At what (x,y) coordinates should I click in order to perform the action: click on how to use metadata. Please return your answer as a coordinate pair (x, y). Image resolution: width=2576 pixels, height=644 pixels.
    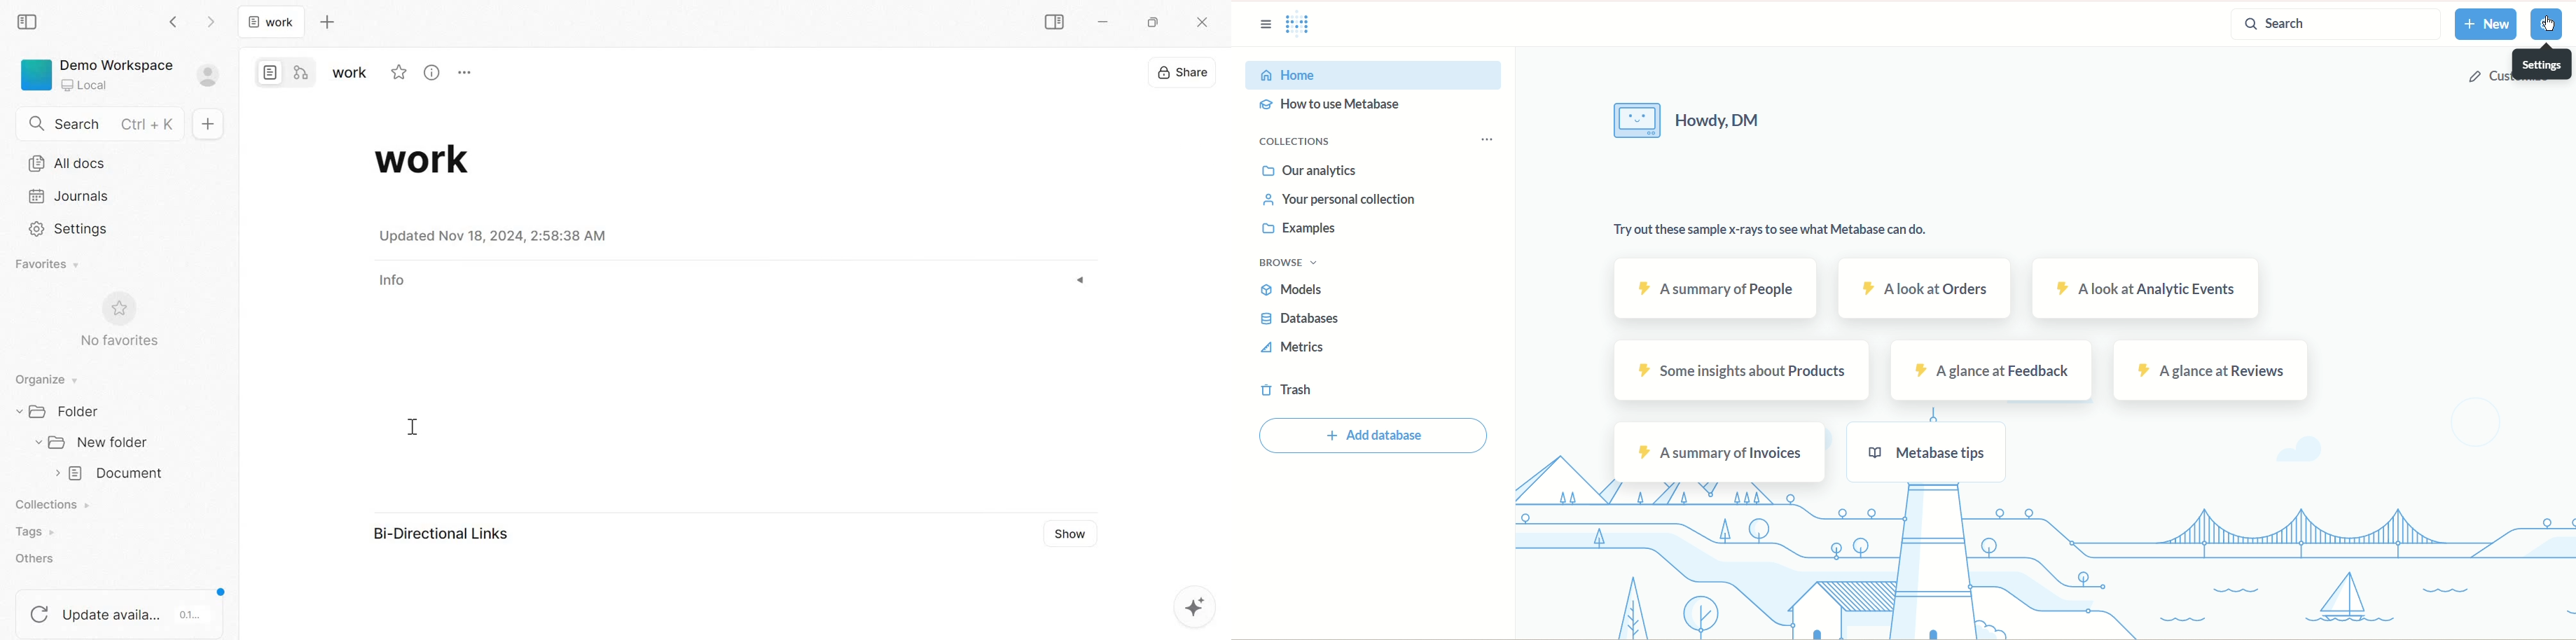
    Looking at the image, I should click on (1333, 106).